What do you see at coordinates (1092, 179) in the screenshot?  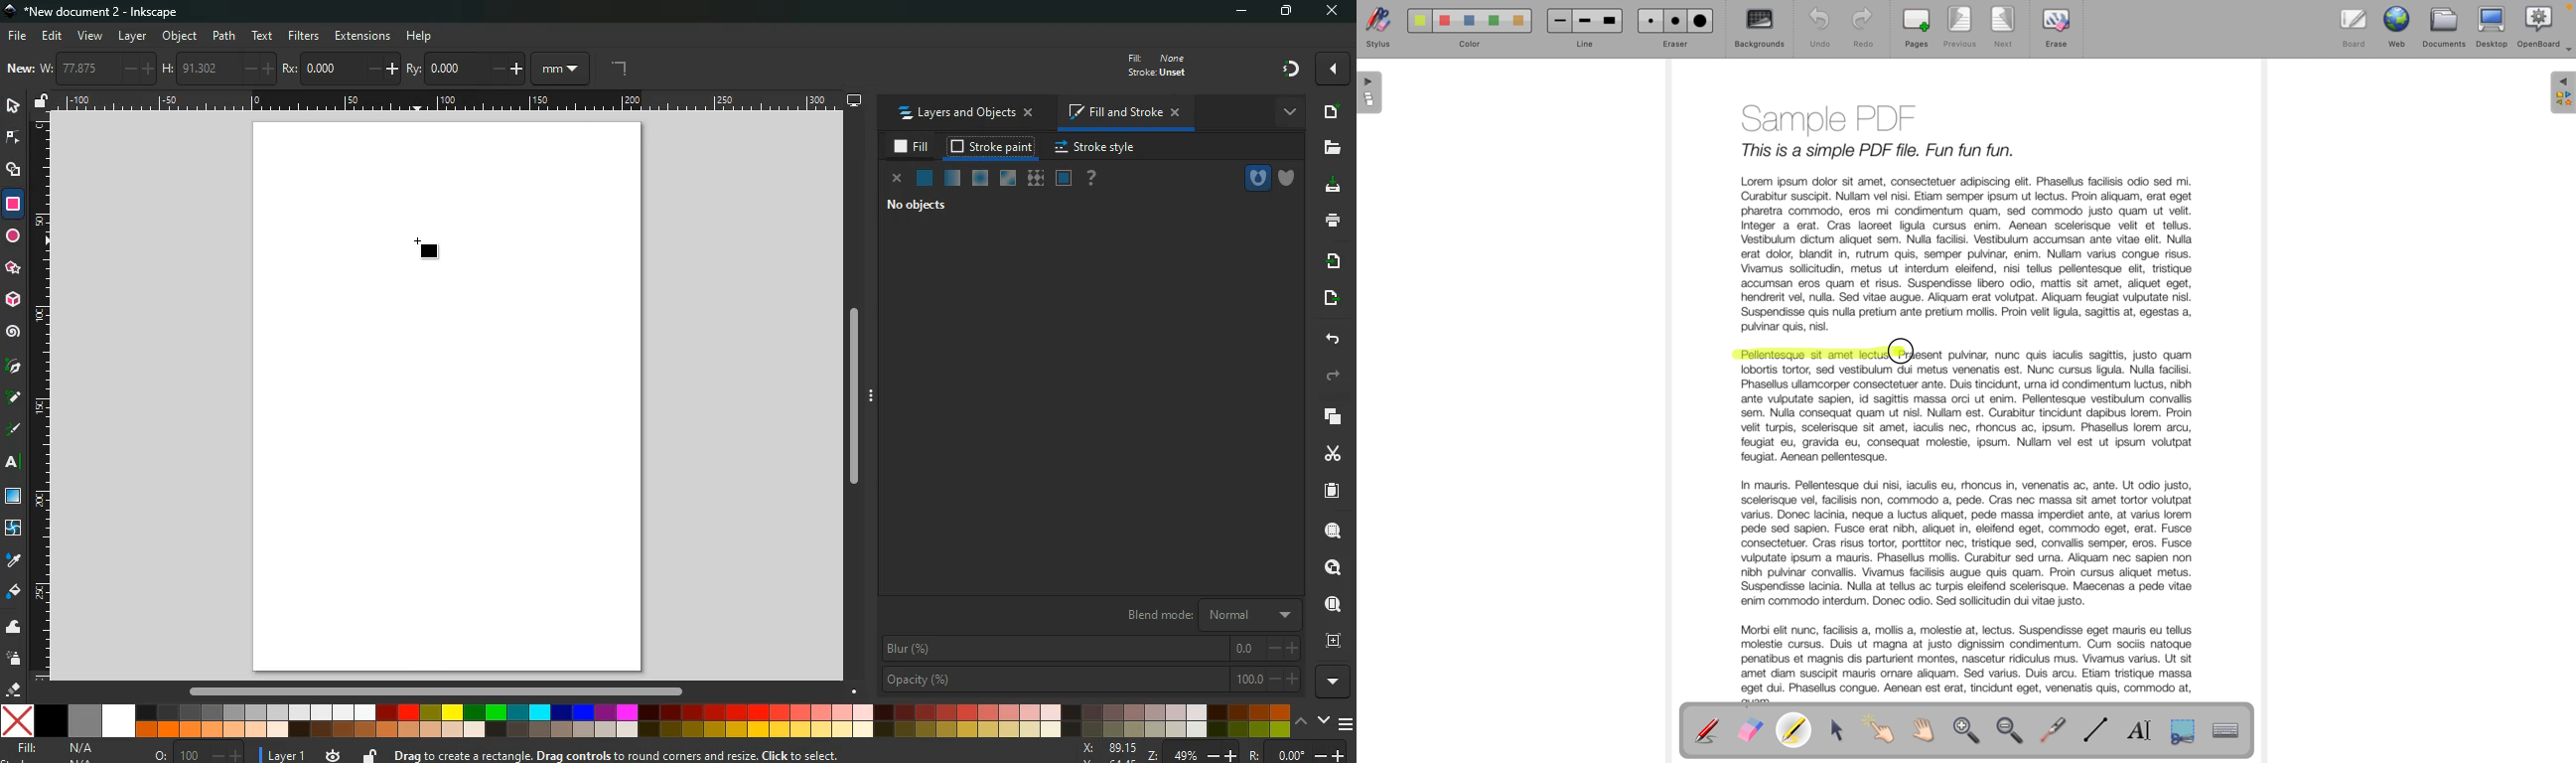 I see `help` at bounding box center [1092, 179].